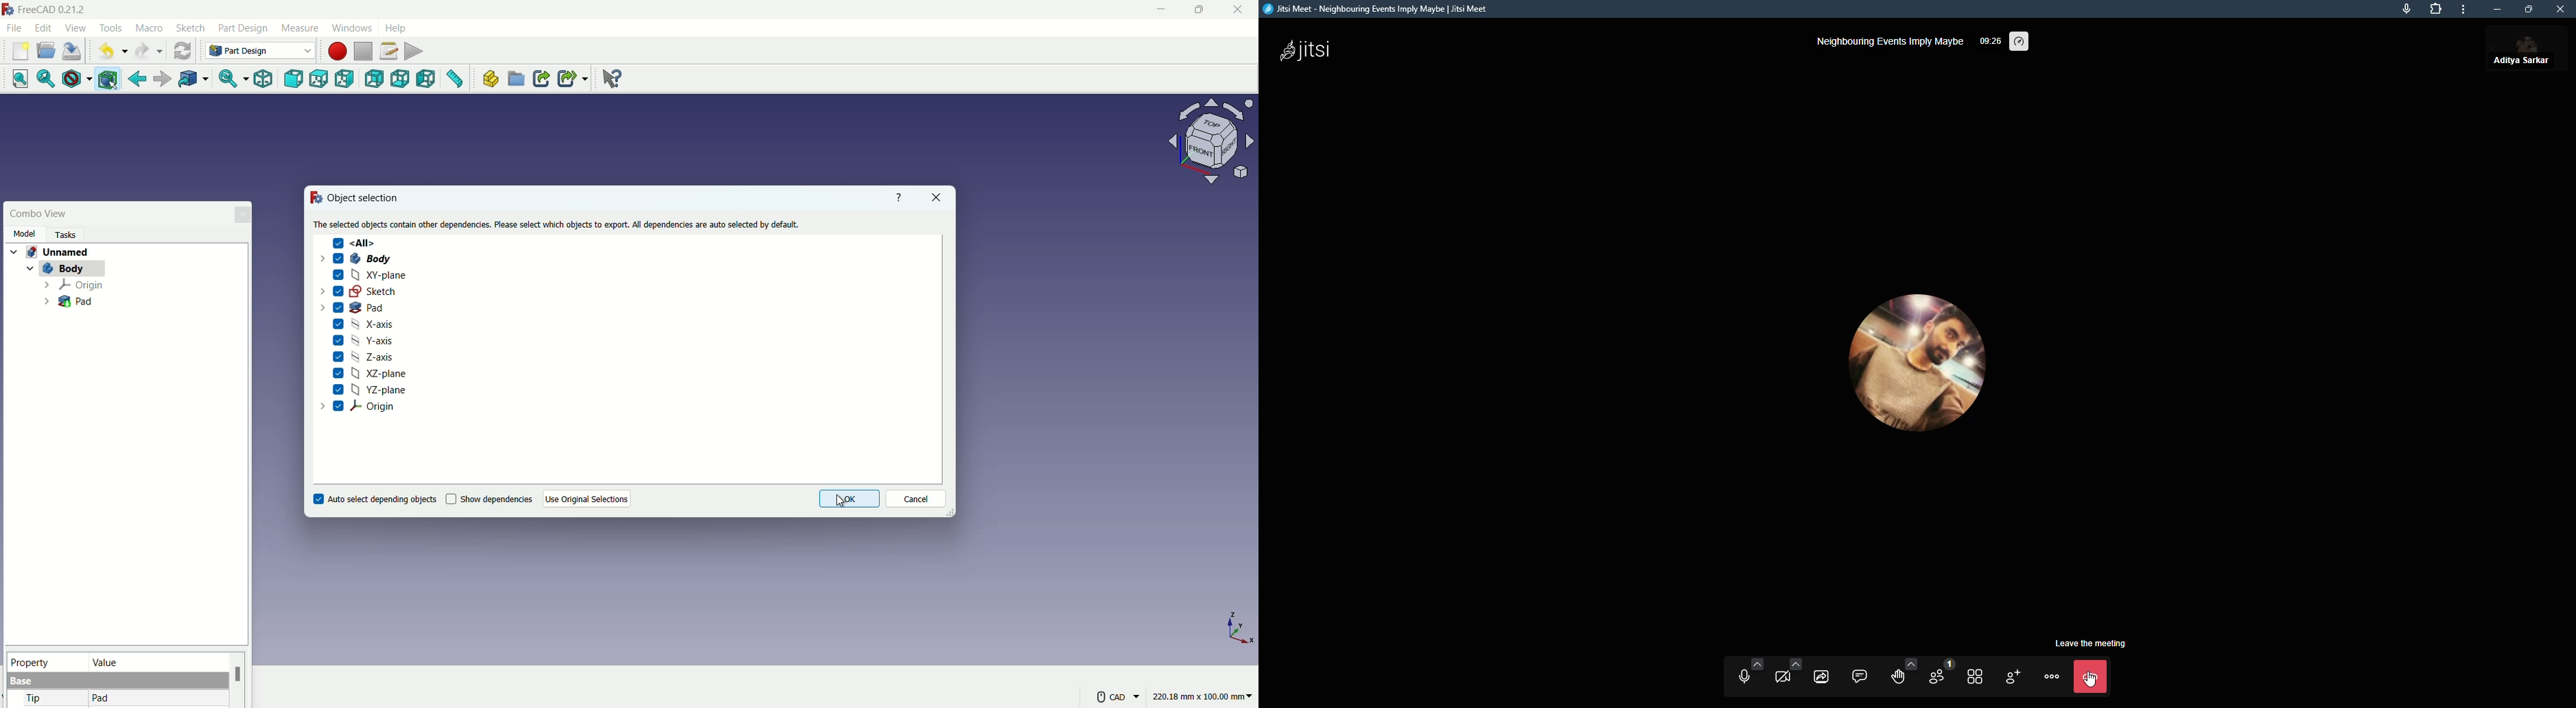  Describe the element at coordinates (919, 498) in the screenshot. I see `Cancel` at that location.